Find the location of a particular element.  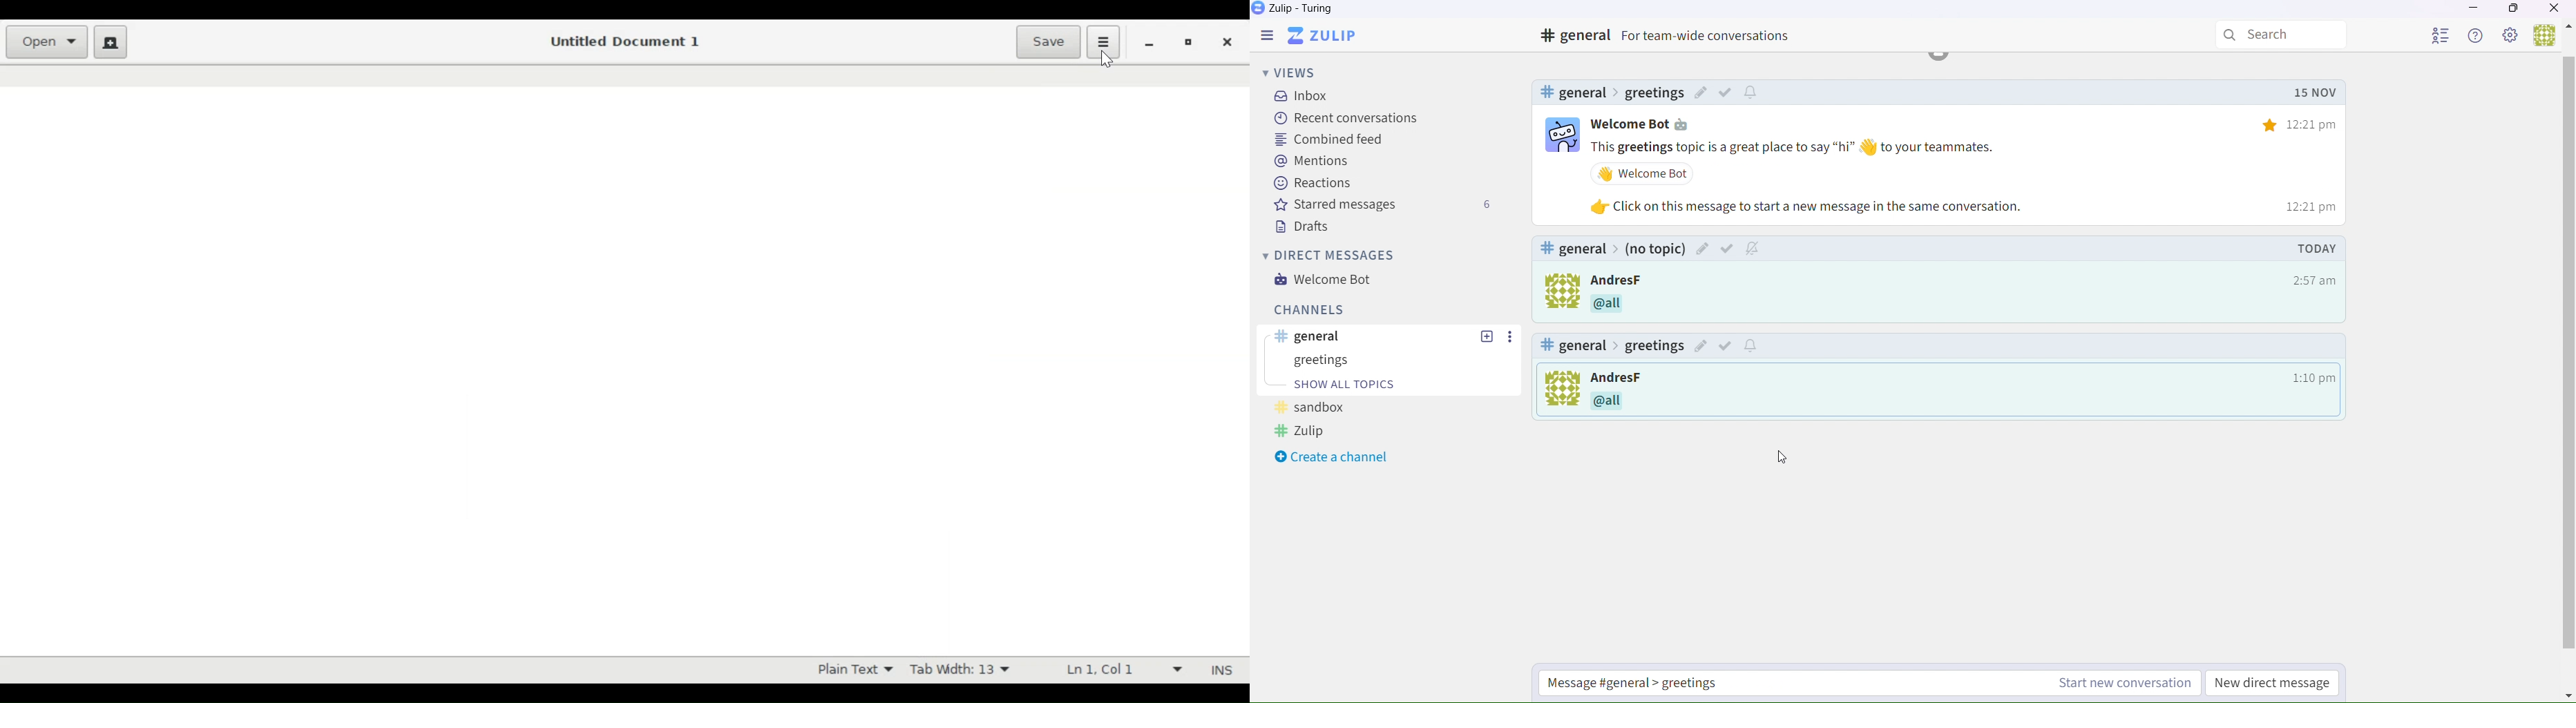

inbox is located at coordinates (1305, 97).